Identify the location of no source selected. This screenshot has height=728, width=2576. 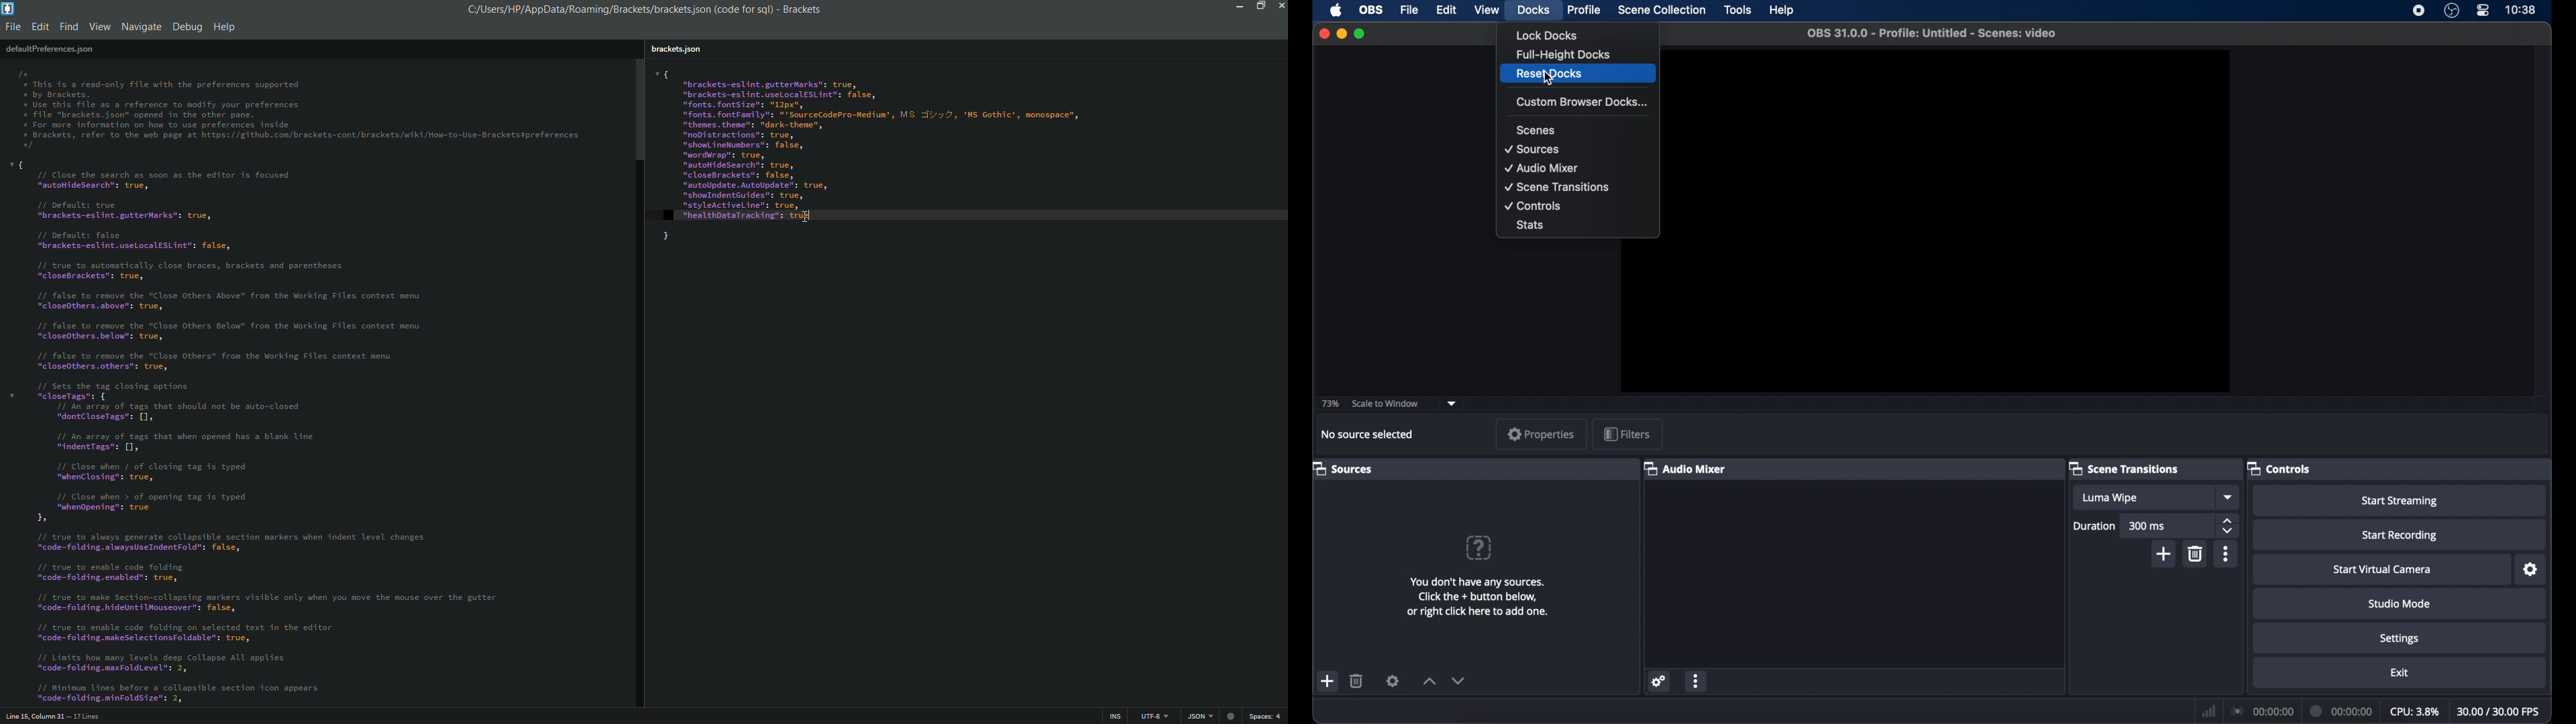
(1370, 434).